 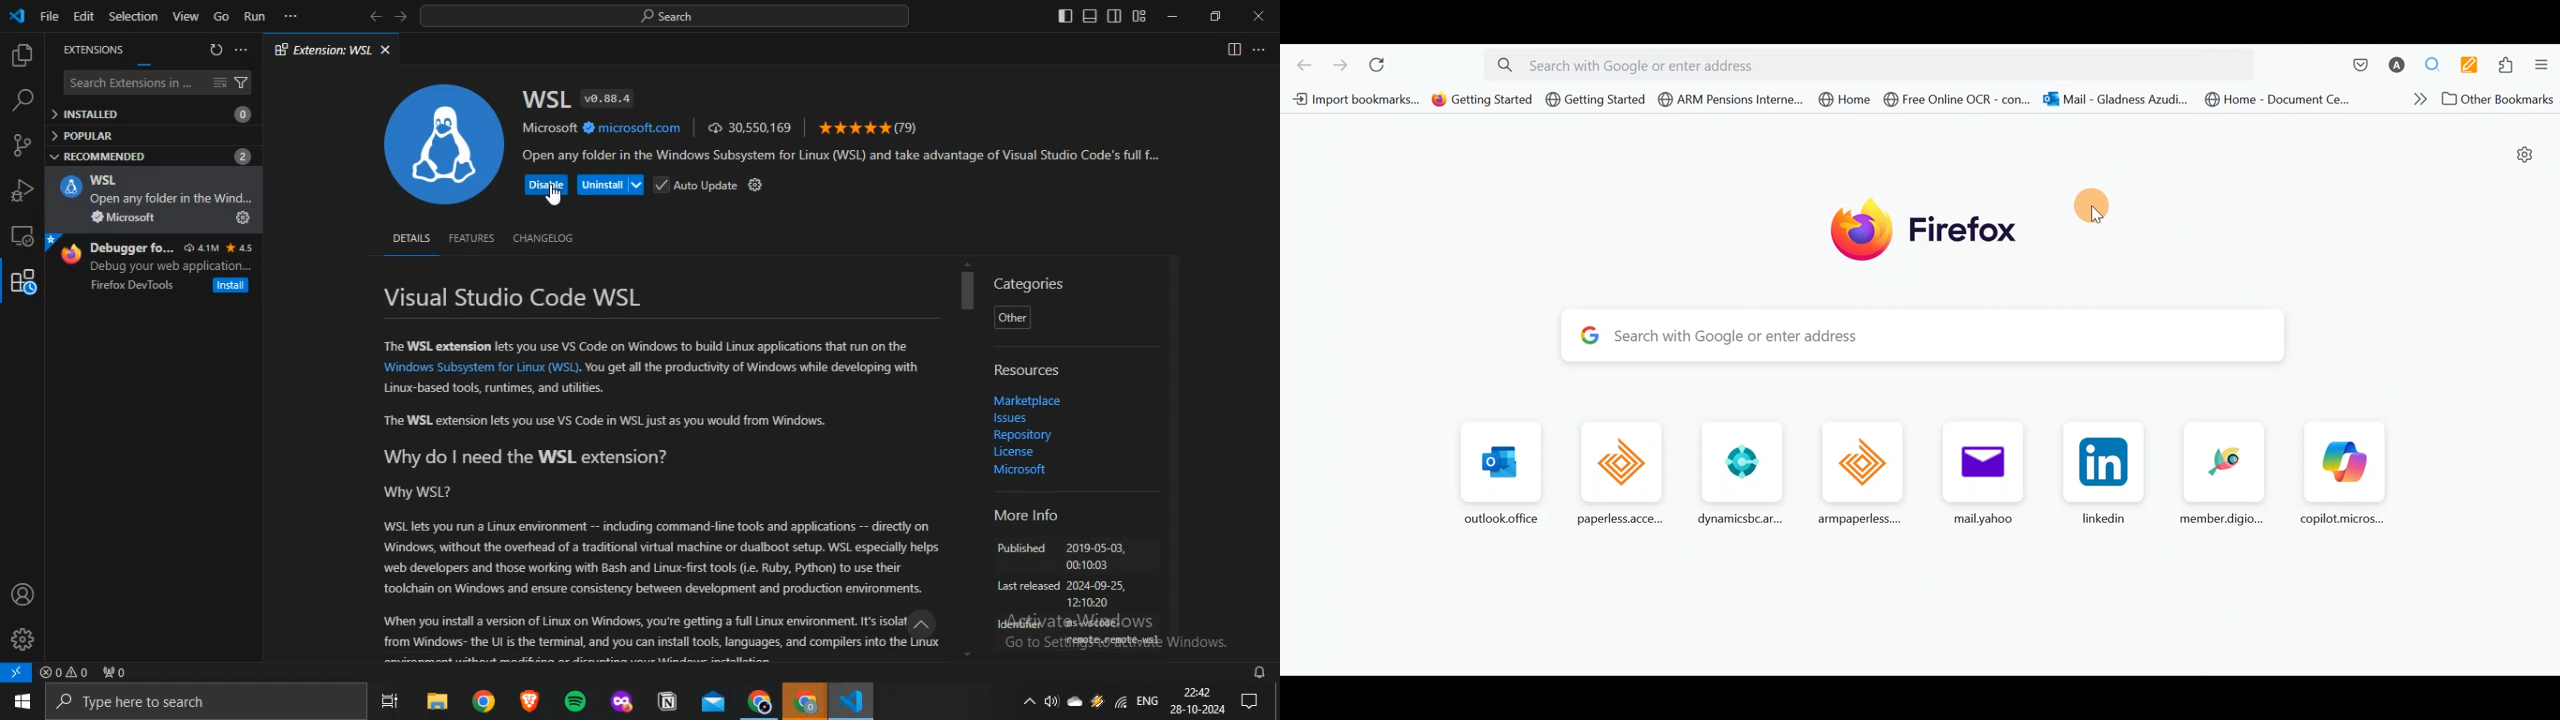 What do you see at coordinates (2397, 66) in the screenshot?
I see `Account` at bounding box center [2397, 66].